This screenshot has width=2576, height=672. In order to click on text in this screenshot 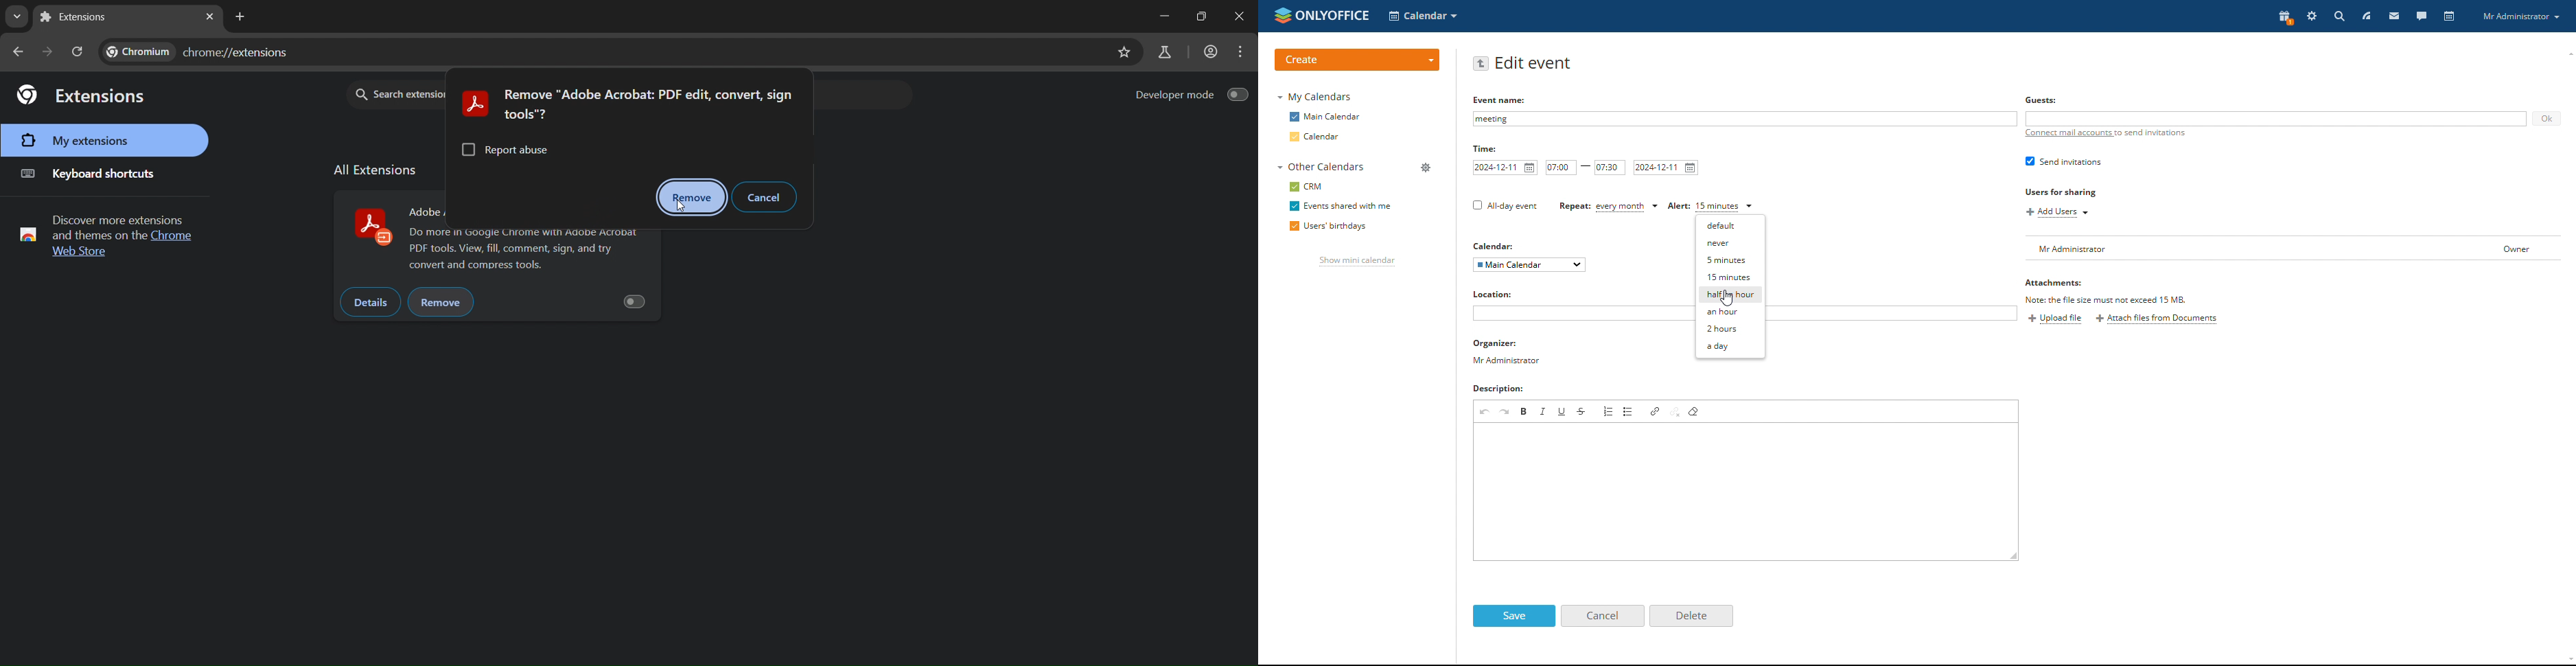, I will do `click(104, 235)`.